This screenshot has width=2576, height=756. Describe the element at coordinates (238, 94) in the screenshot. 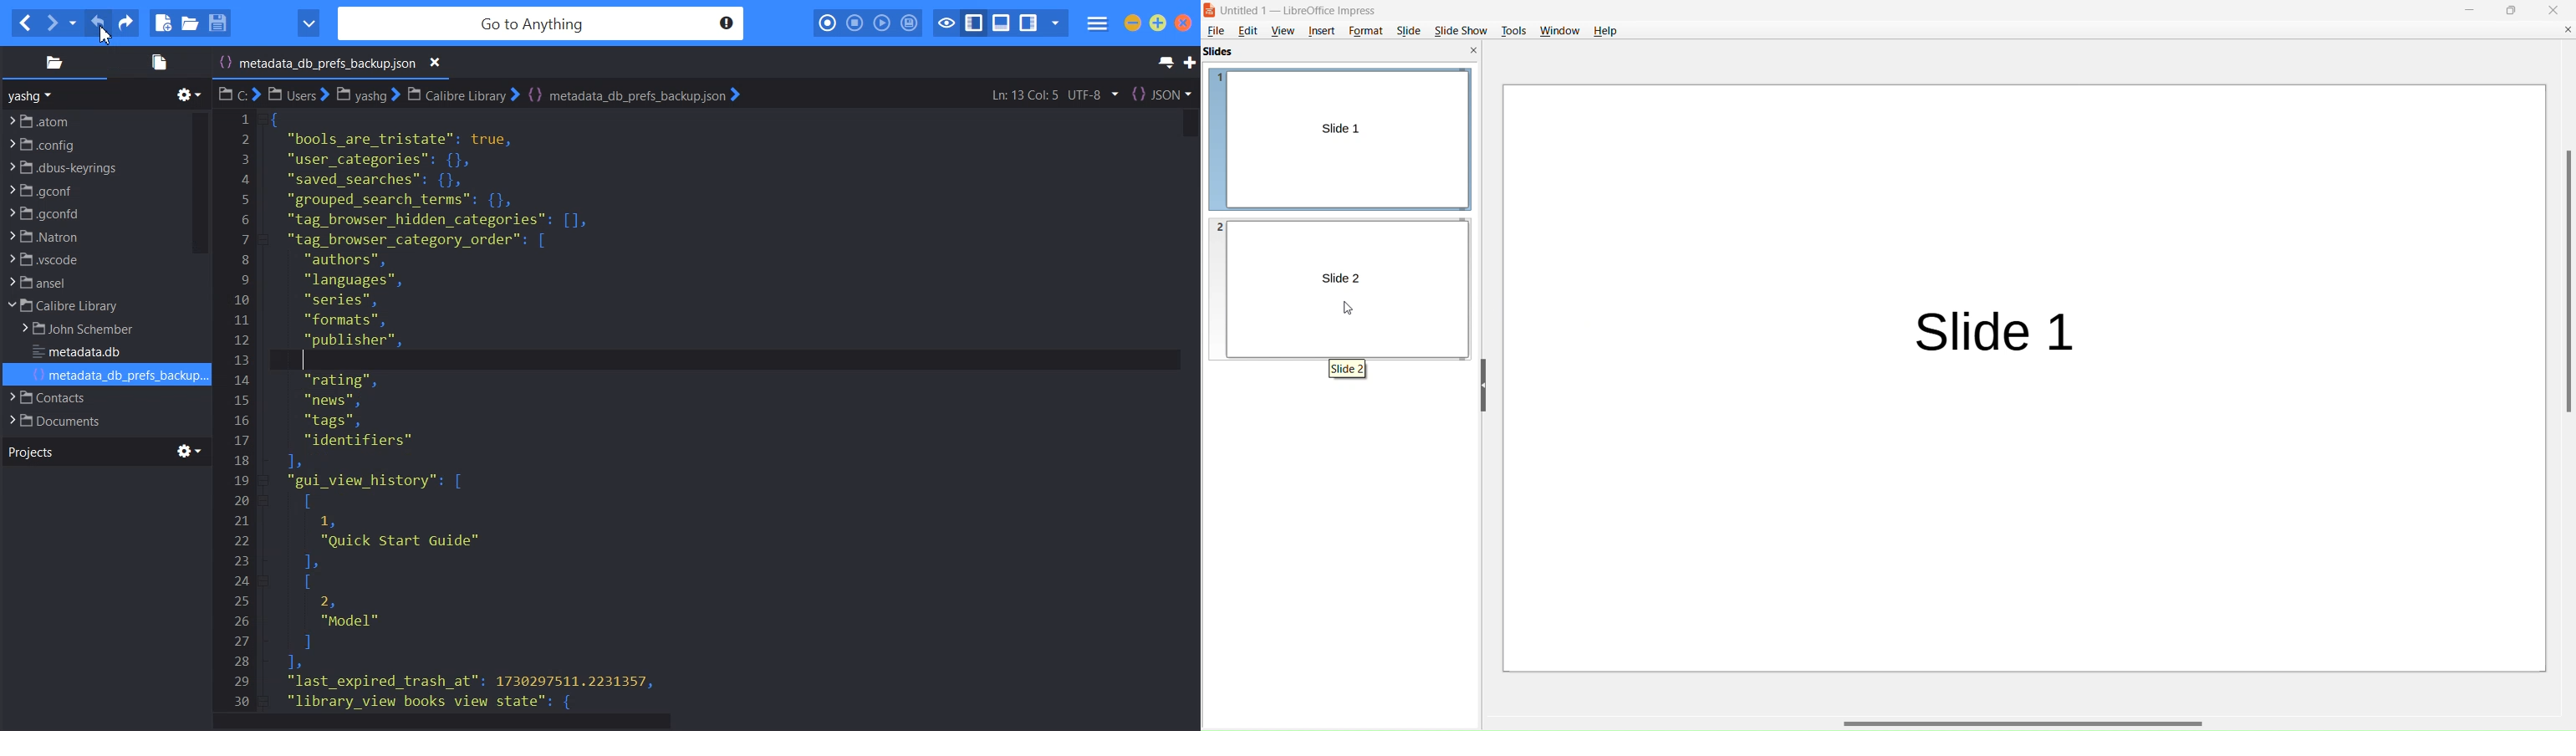

I see `File C` at that location.